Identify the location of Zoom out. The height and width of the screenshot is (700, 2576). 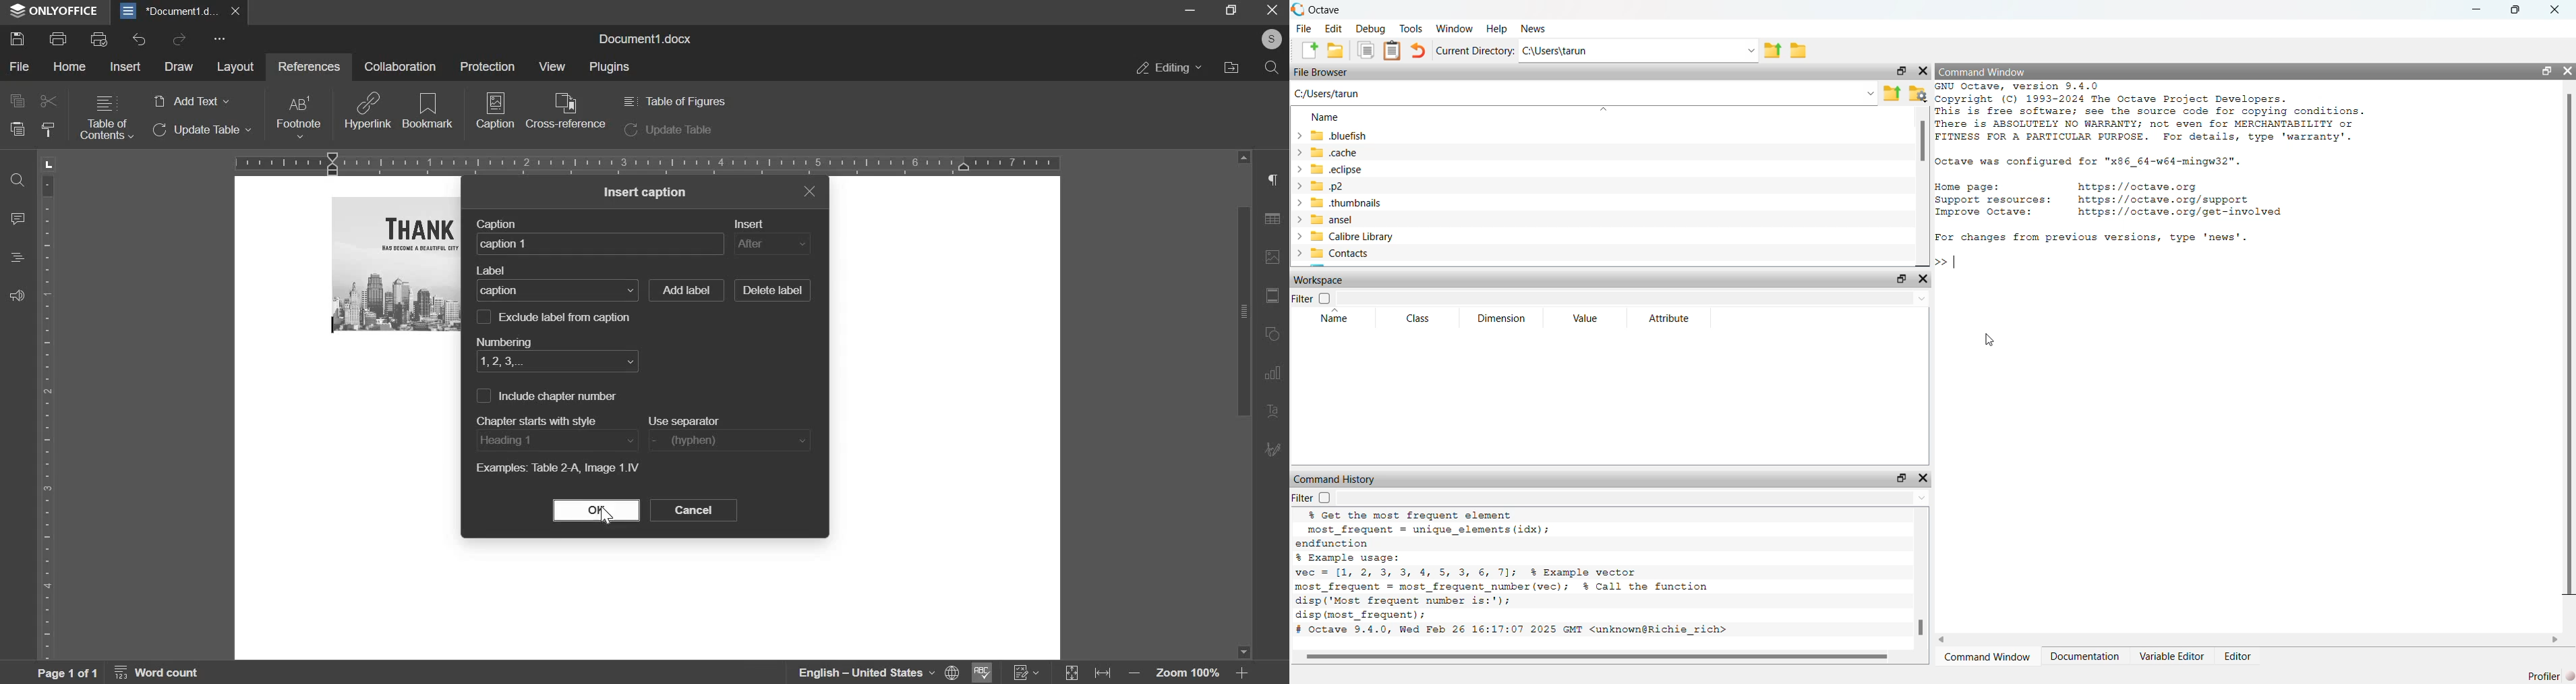
(1138, 676).